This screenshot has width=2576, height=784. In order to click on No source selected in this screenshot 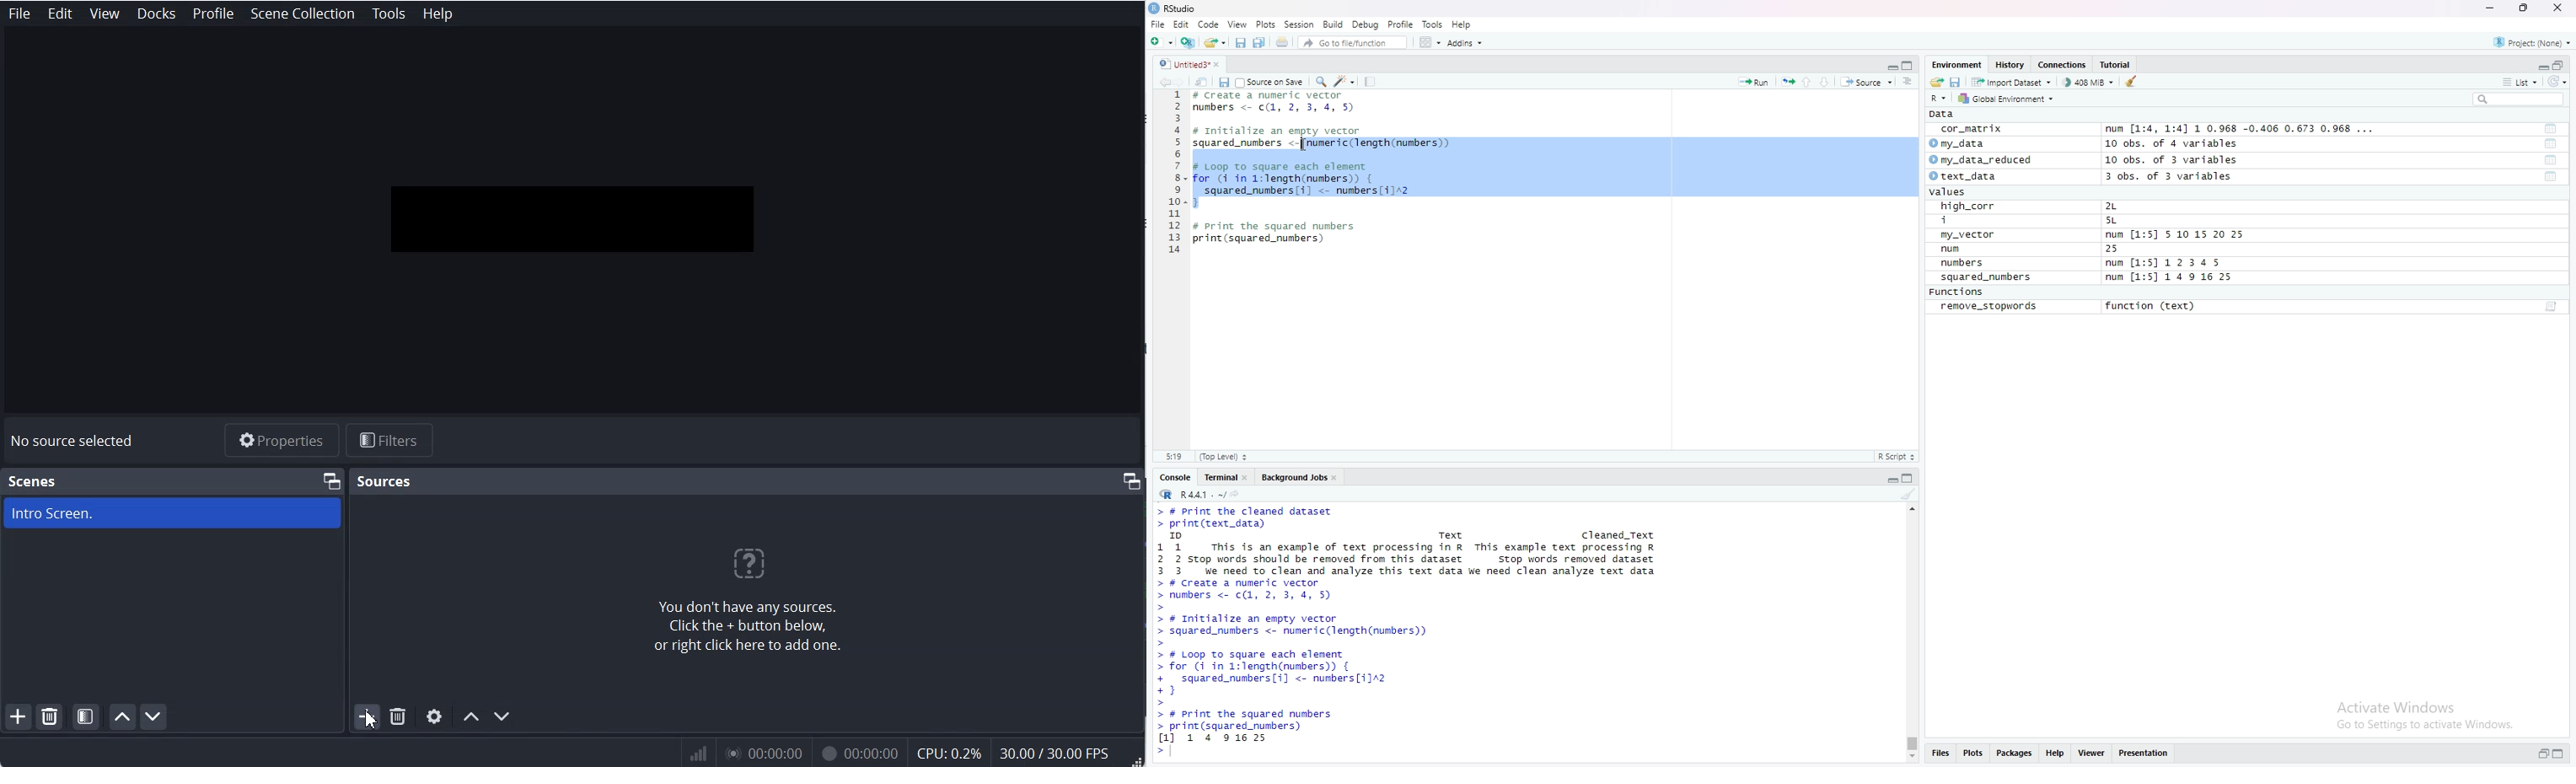, I will do `click(72, 440)`.